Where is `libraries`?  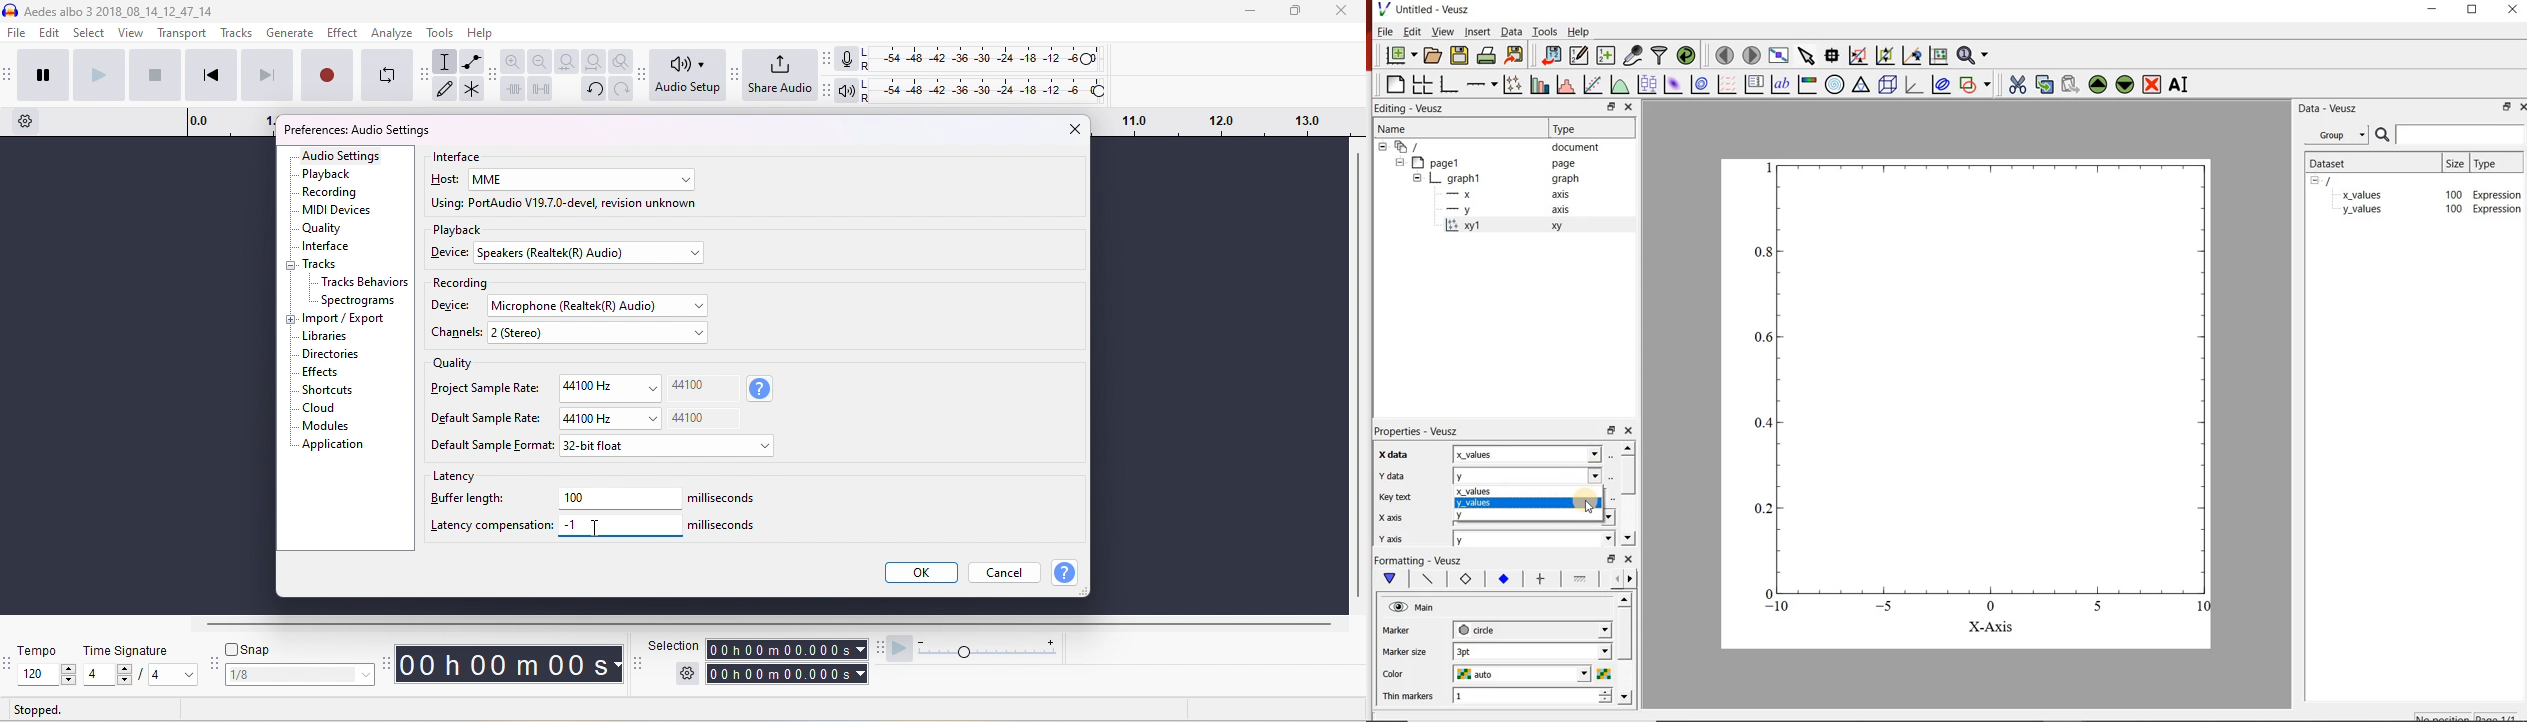
libraries is located at coordinates (326, 336).